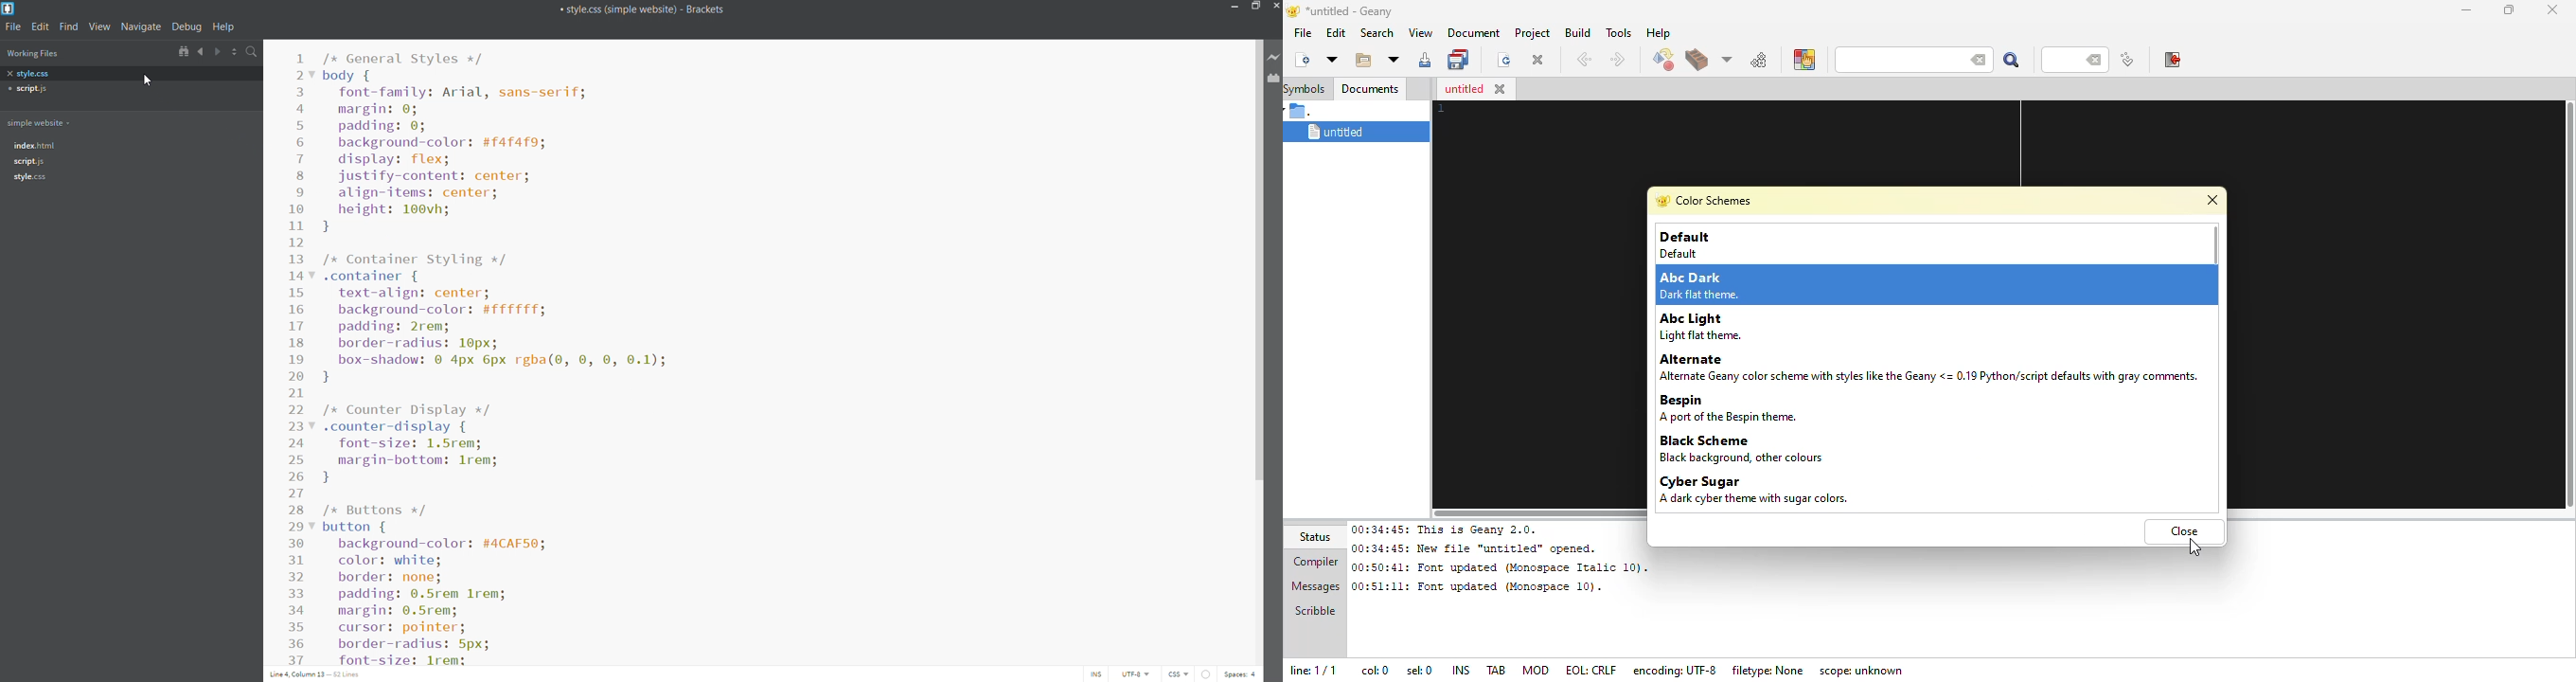 This screenshot has width=2576, height=700. Describe the element at coordinates (39, 54) in the screenshot. I see `working files` at that location.